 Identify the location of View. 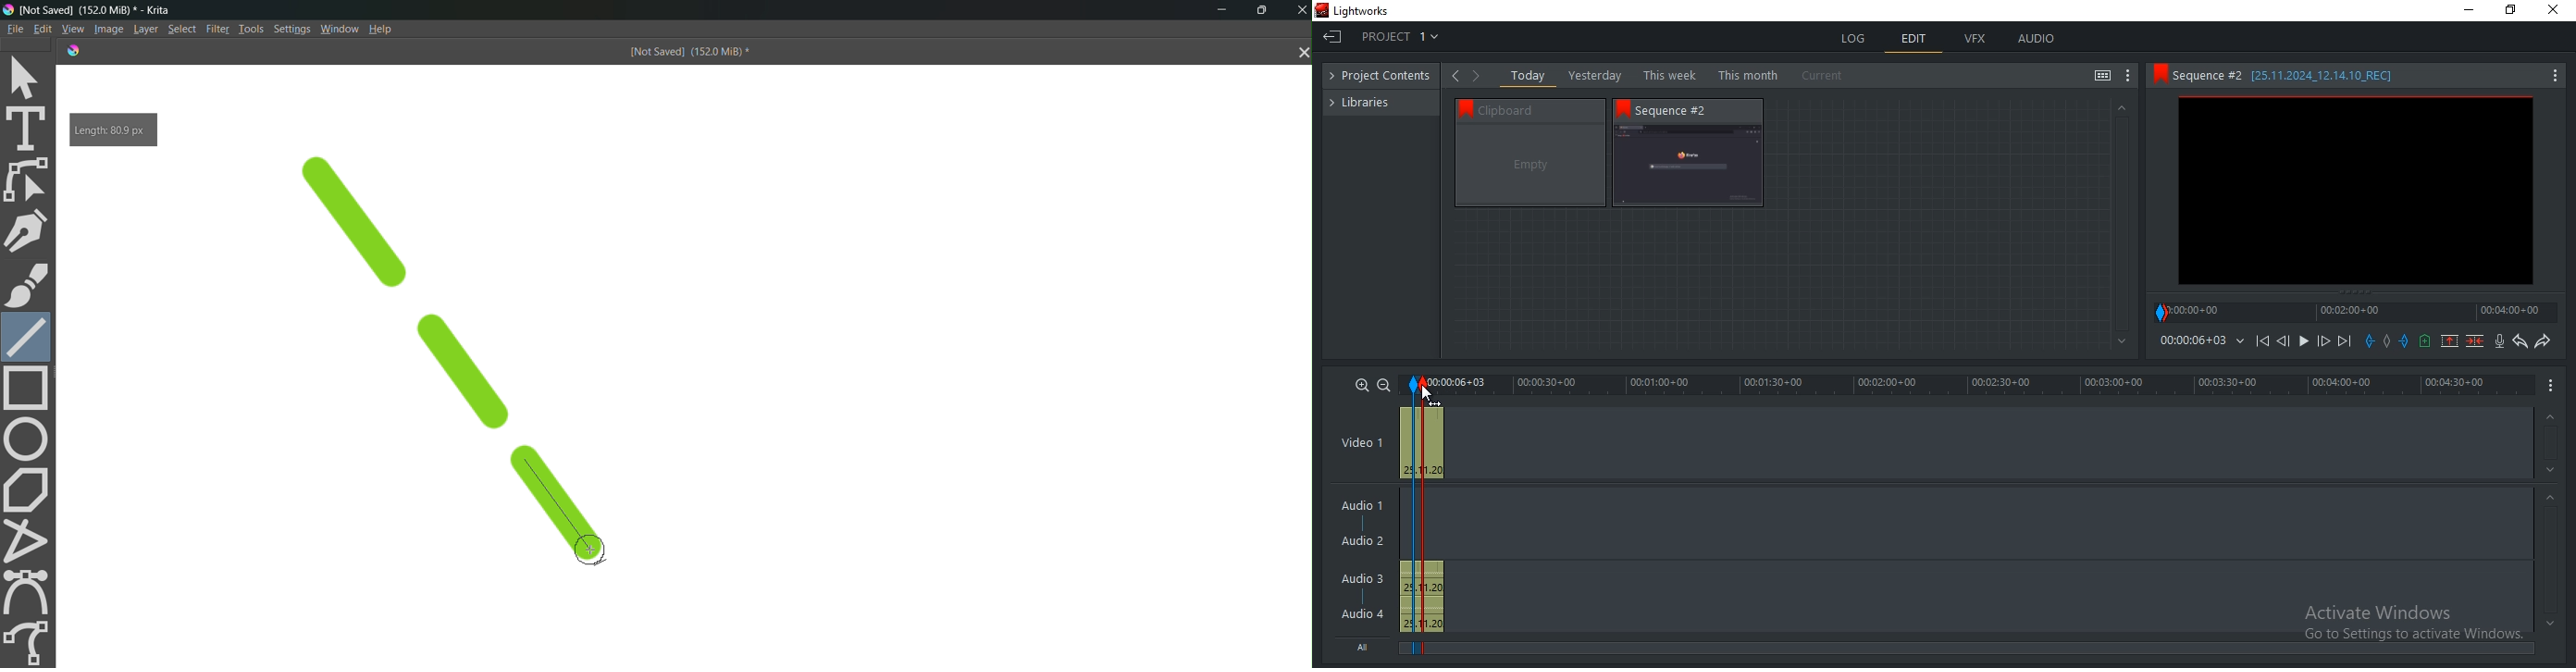
(71, 28).